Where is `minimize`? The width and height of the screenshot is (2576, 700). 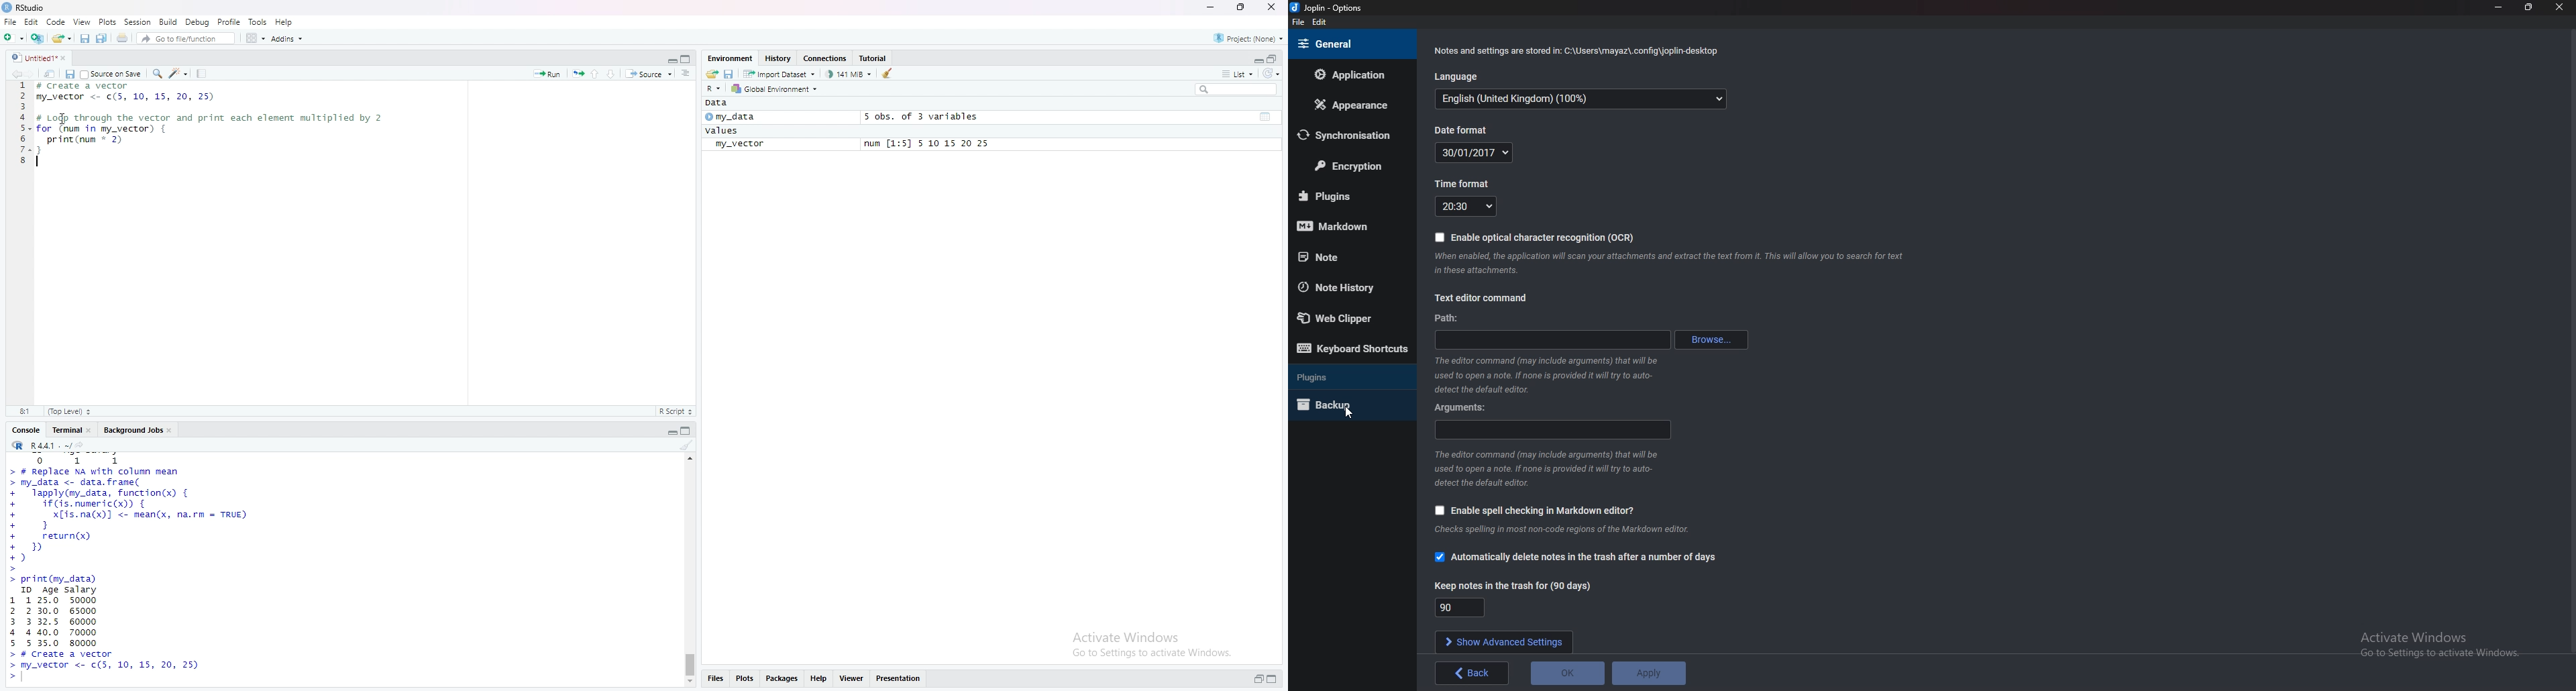 minimize is located at coordinates (1210, 7).